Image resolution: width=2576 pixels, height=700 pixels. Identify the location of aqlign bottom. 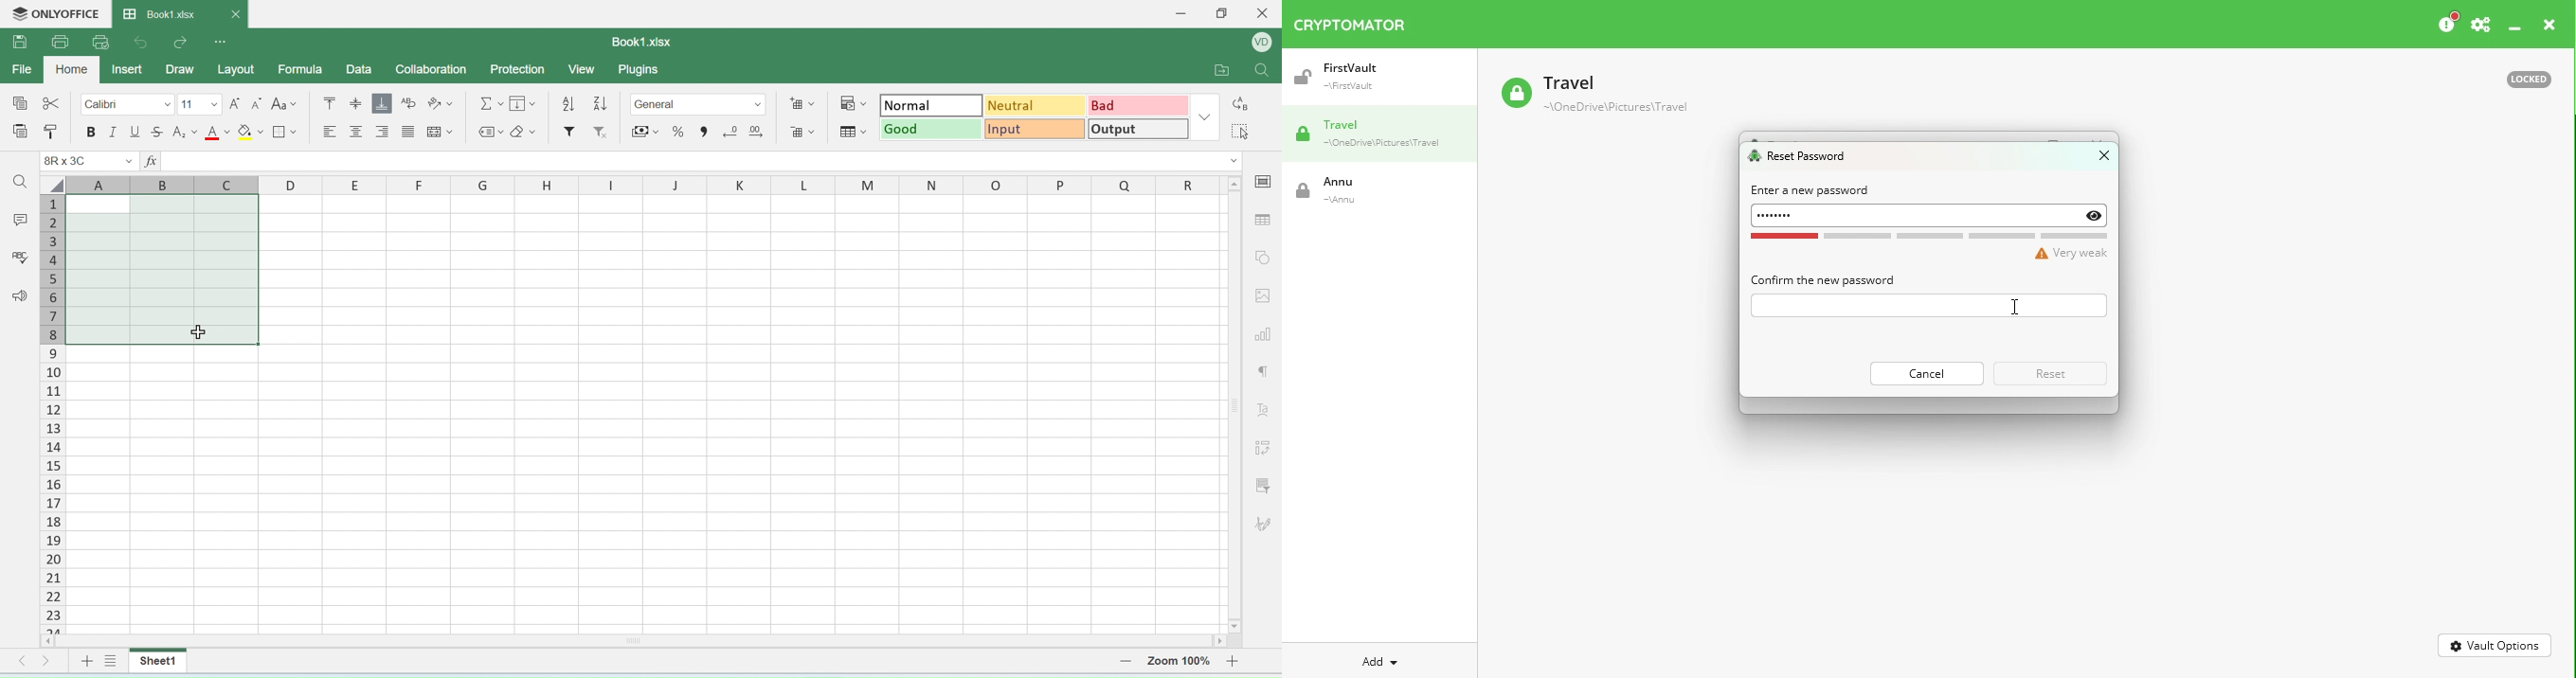
(381, 103).